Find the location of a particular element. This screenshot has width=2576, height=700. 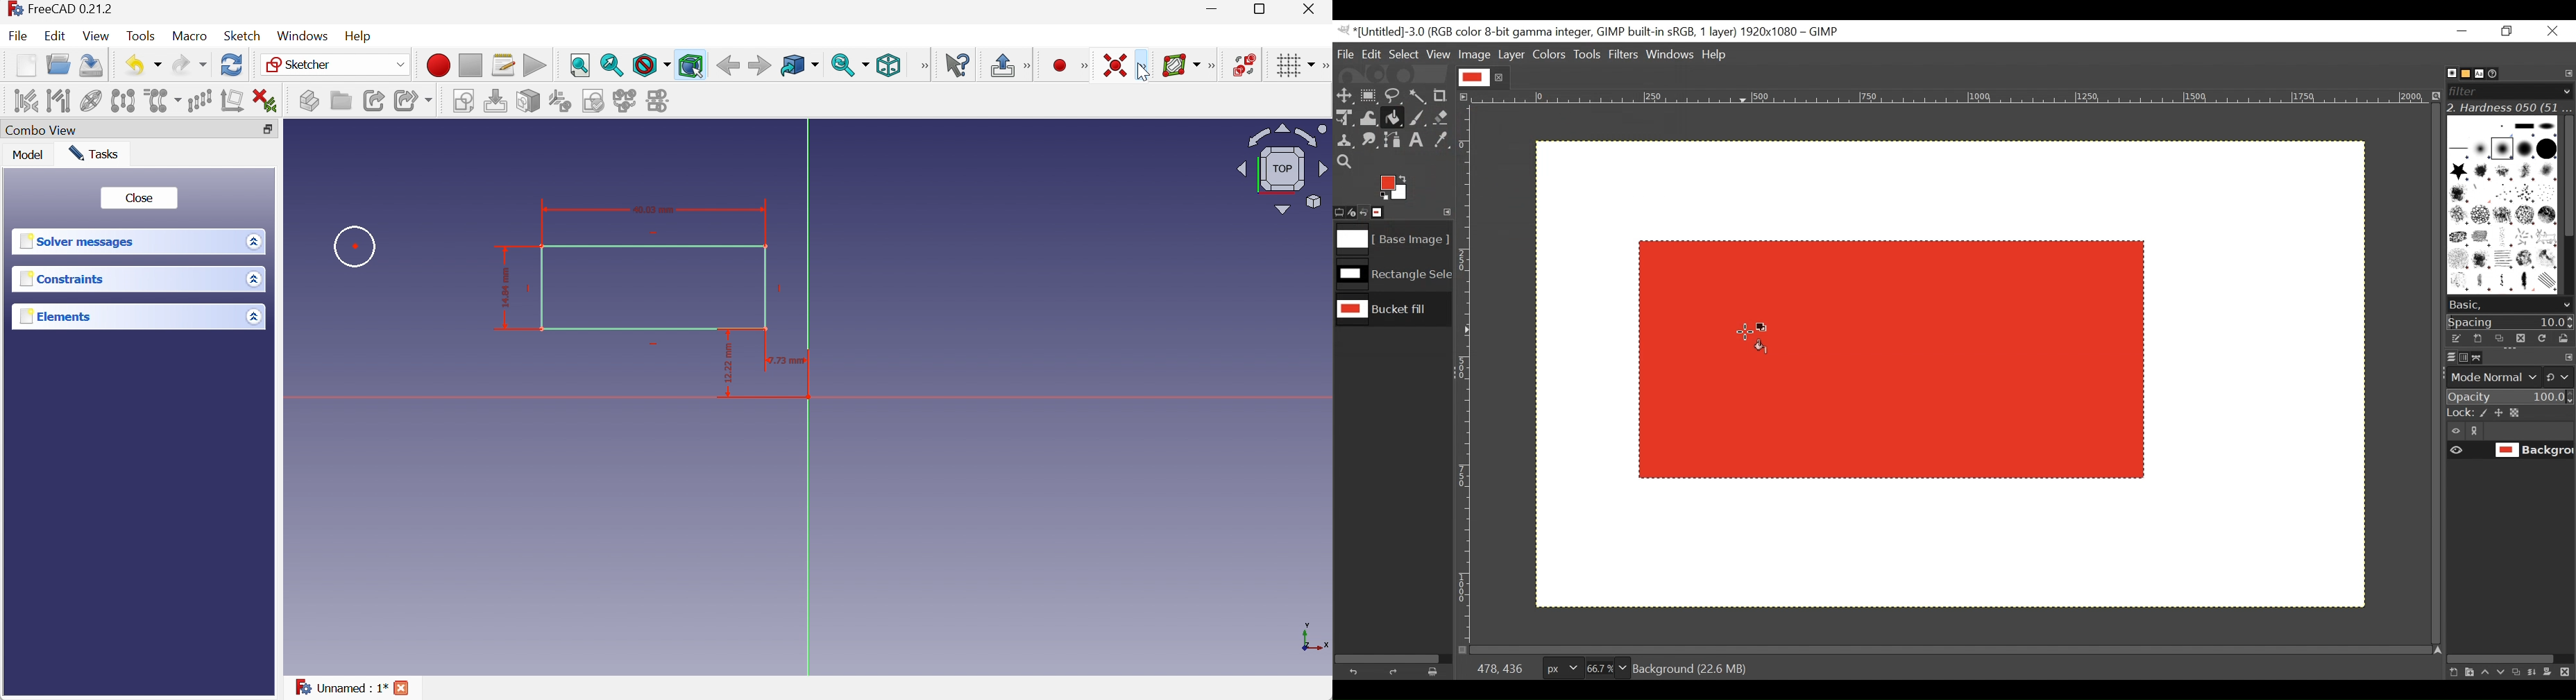

Constrain coincident is located at coordinates (1116, 64).